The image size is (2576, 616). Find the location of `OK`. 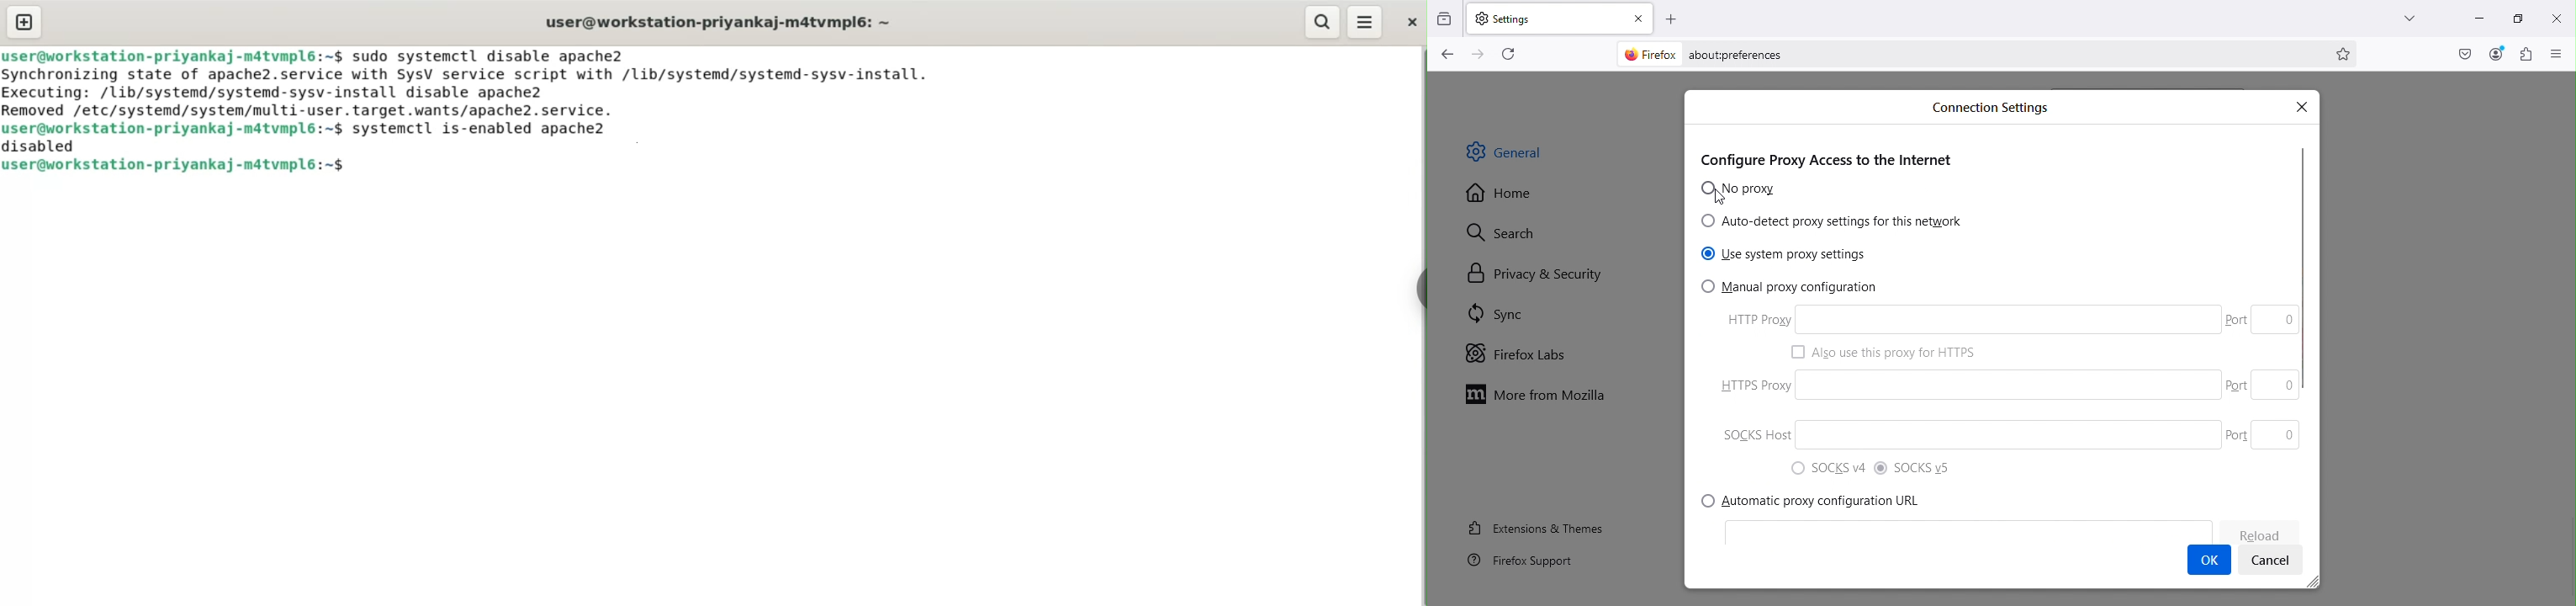

OK is located at coordinates (2210, 561).